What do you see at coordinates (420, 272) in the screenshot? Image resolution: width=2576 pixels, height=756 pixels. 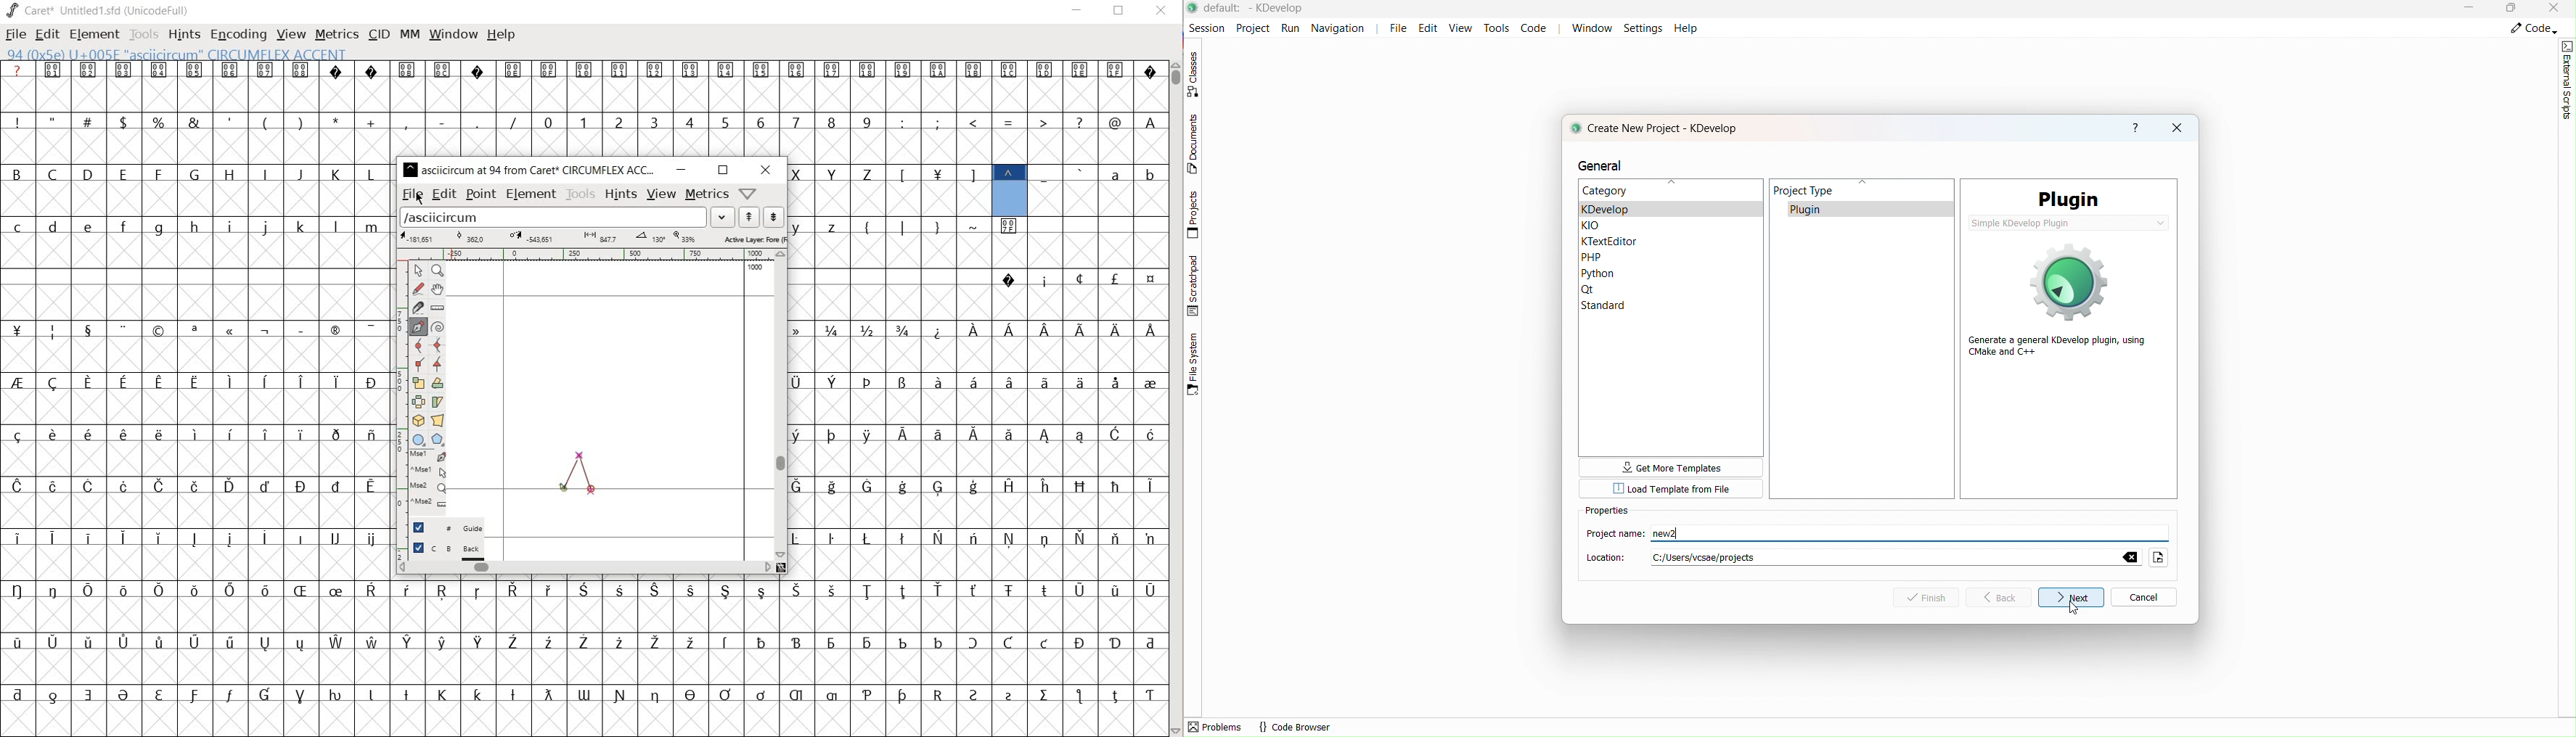 I see `POINTER` at bounding box center [420, 272].